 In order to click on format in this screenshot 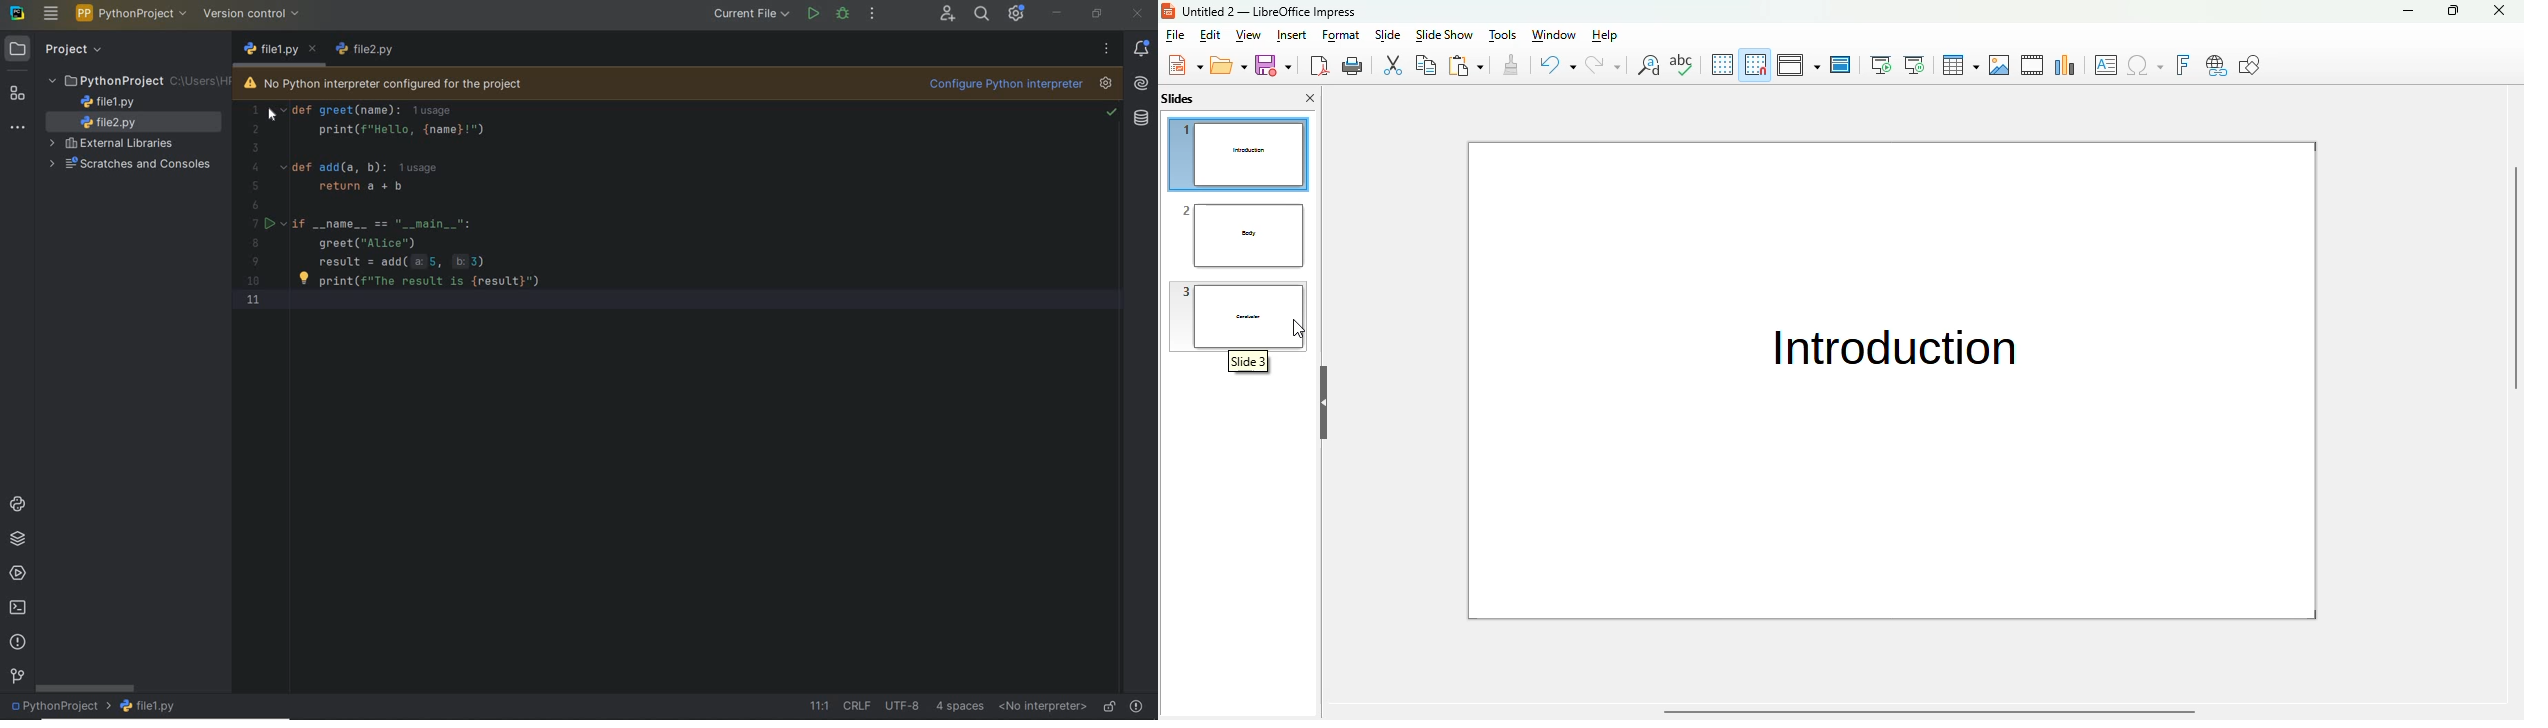, I will do `click(1341, 36)`.